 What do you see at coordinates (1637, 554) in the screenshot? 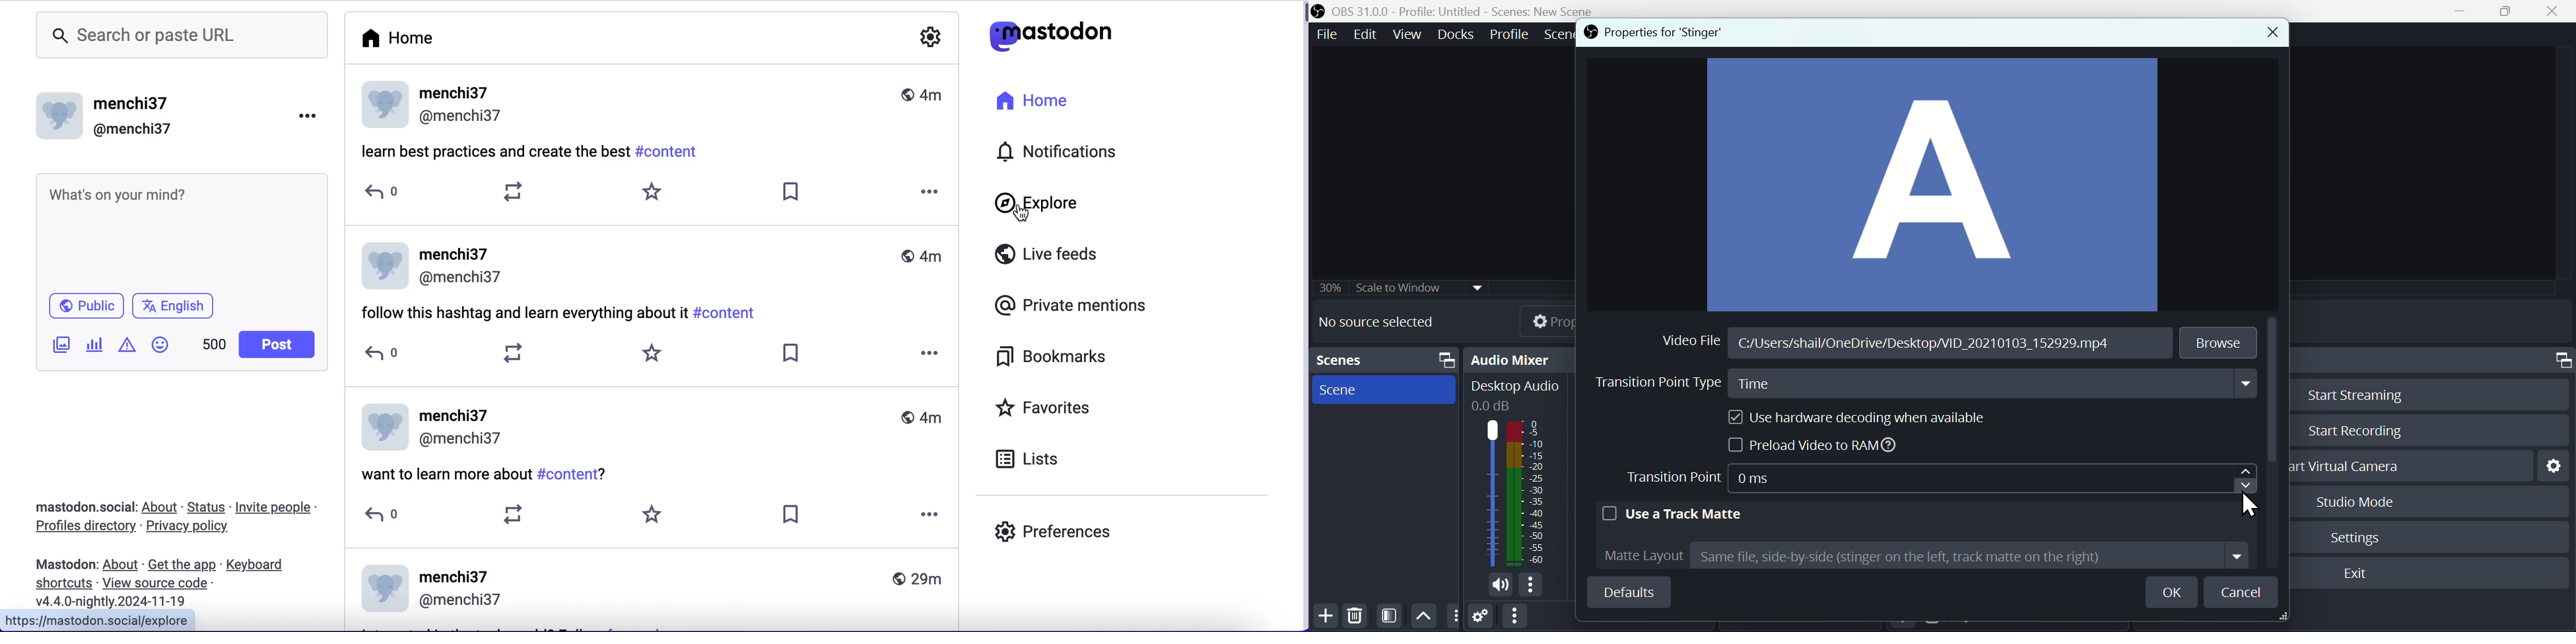
I see `Matte layout` at bounding box center [1637, 554].